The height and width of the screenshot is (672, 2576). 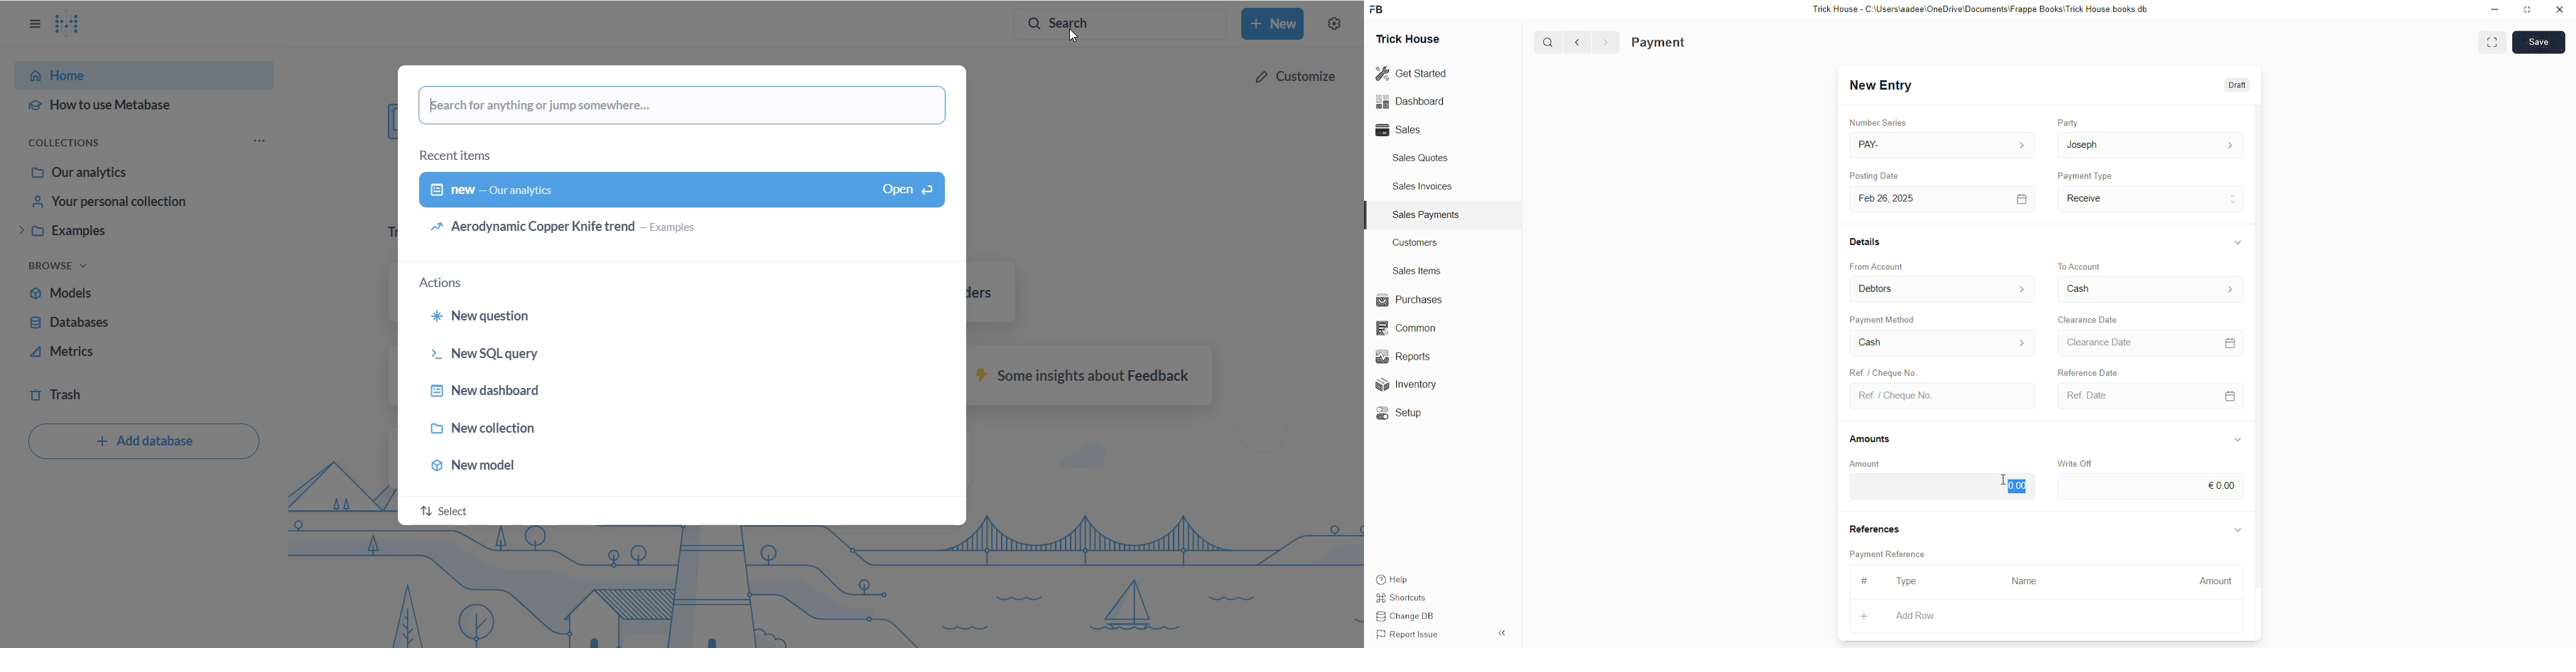 What do you see at coordinates (1879, 122) in the screenshot?
I see `Number Series` at bounding box center [1879, 122].